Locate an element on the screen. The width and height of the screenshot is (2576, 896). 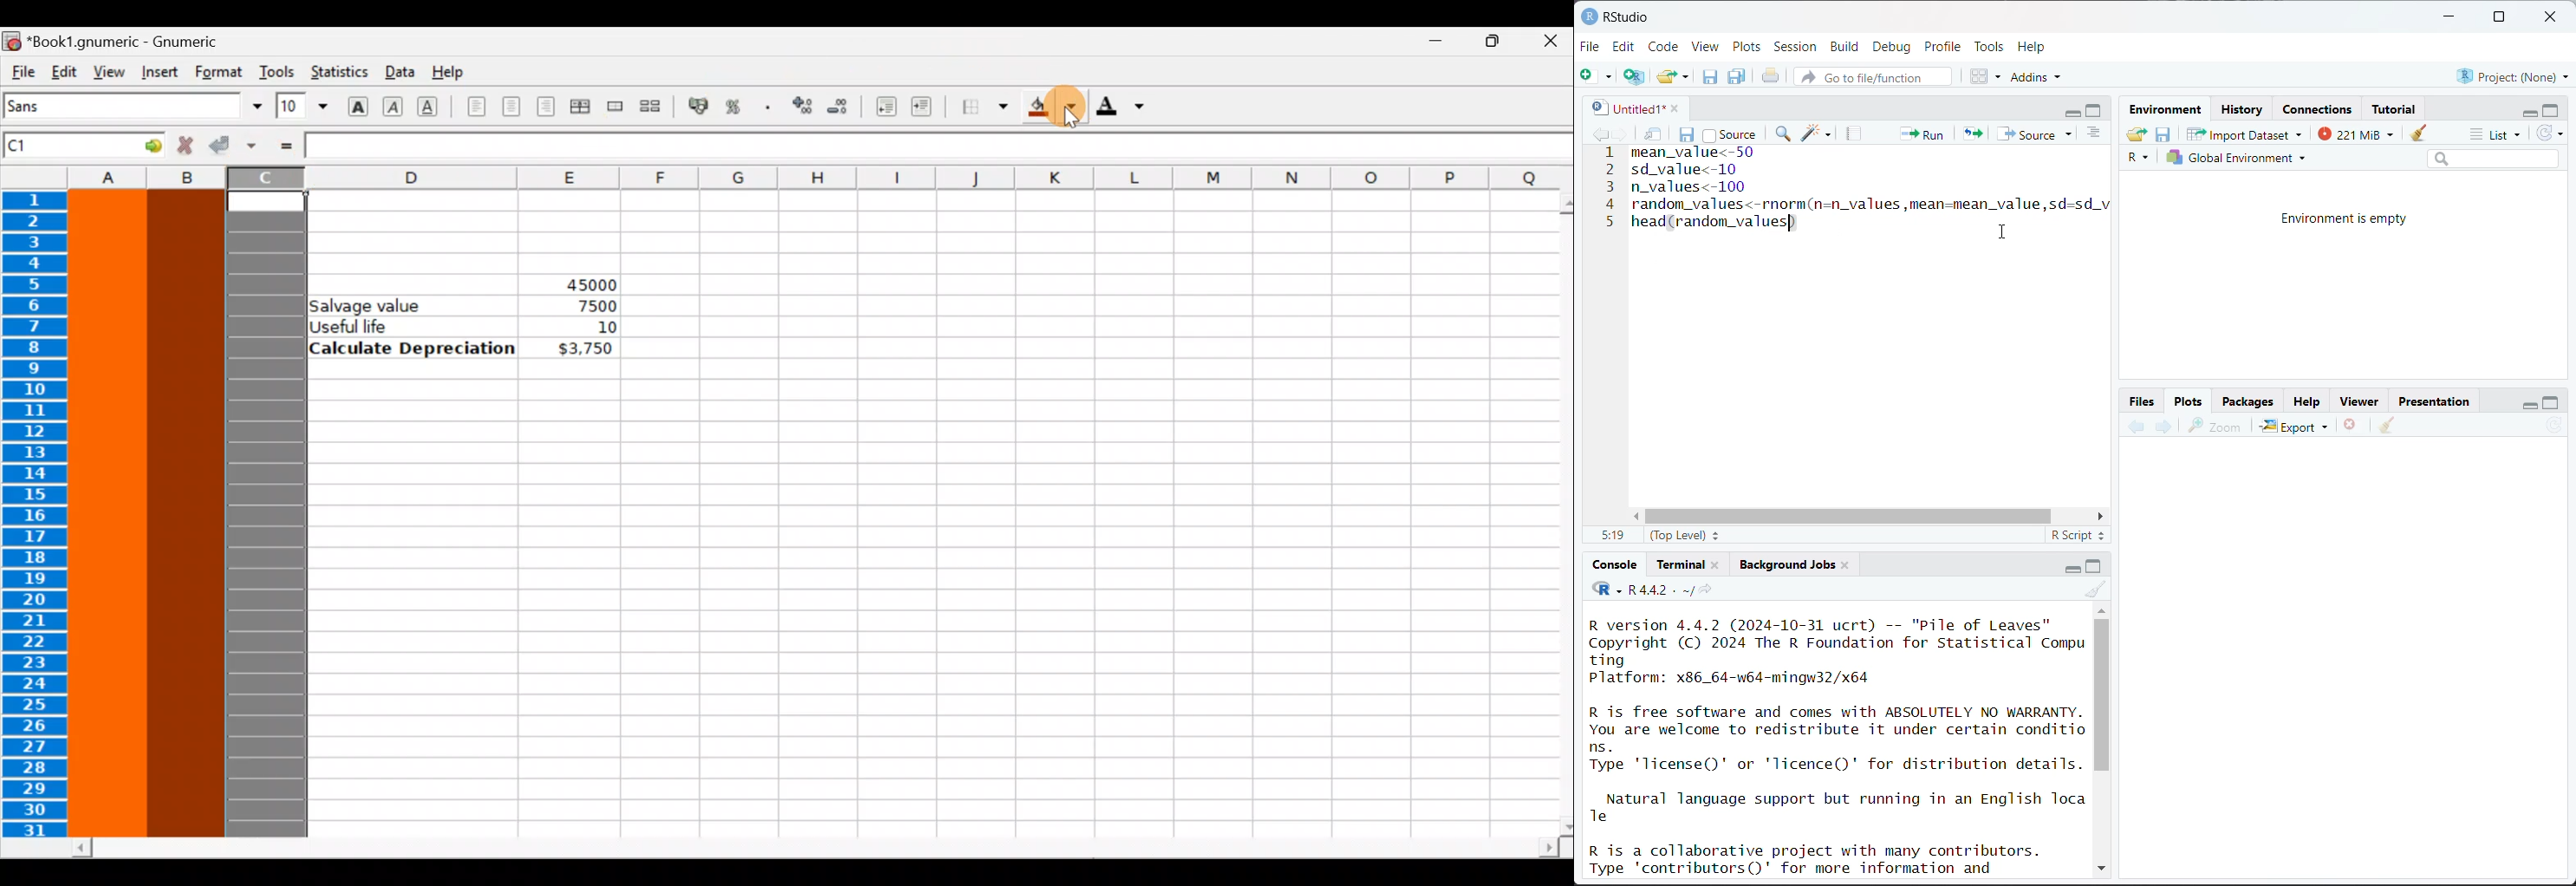
run is located at coordinates (1920, 133).